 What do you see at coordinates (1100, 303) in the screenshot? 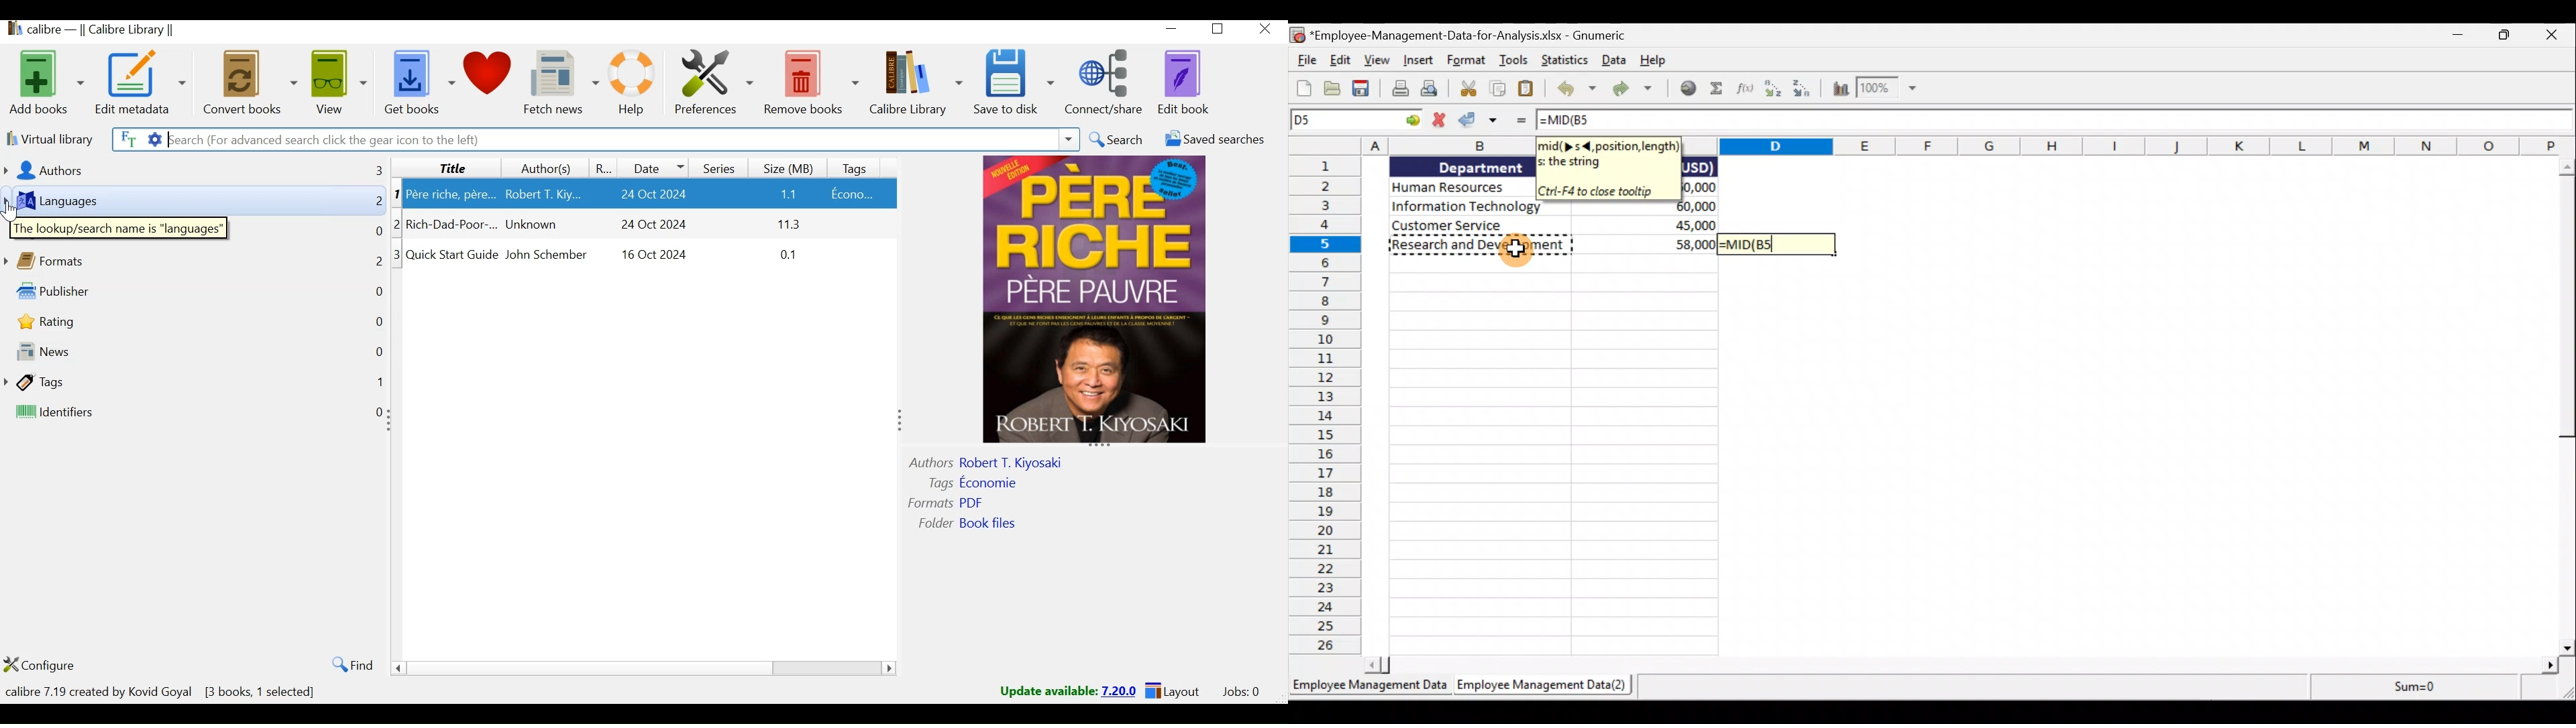
I see `$5)
Sa
PERE PAUVRE
ROBERT Ny KIYOSAKI` at bounding box center [1100, 303].